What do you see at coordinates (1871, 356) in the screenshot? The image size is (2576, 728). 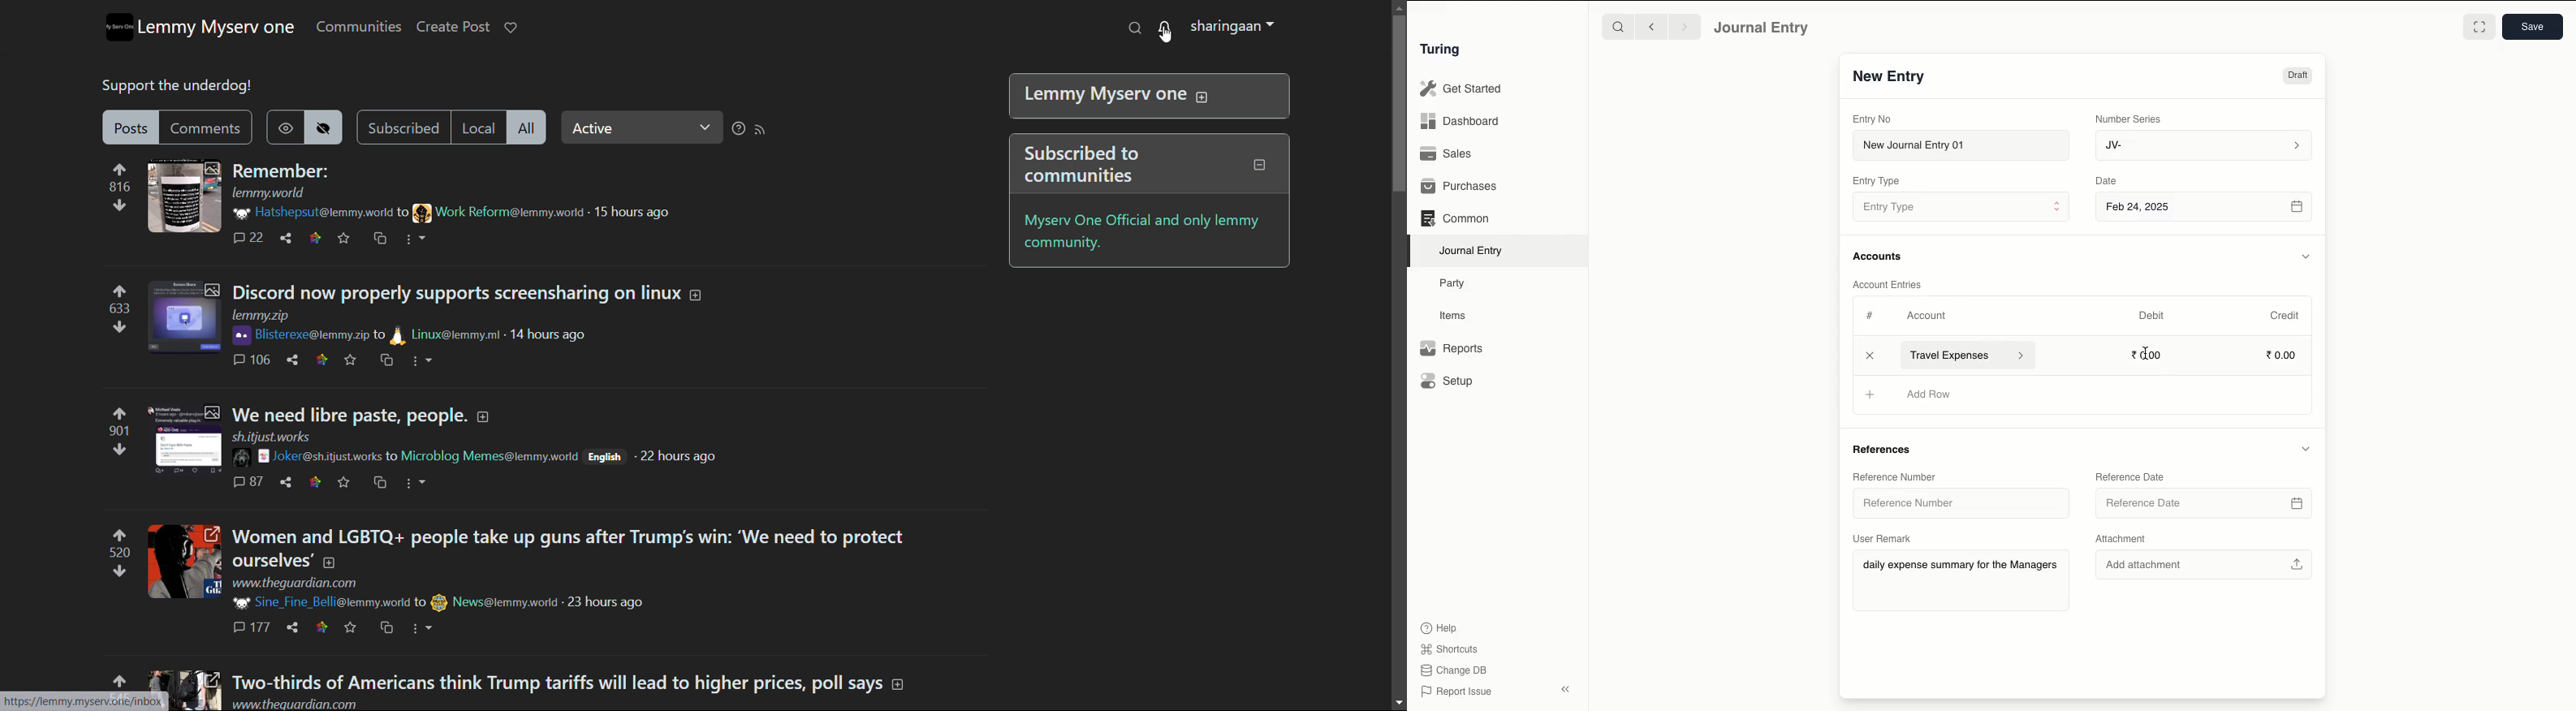 I see `Add` at bounding box center [1871, 356].